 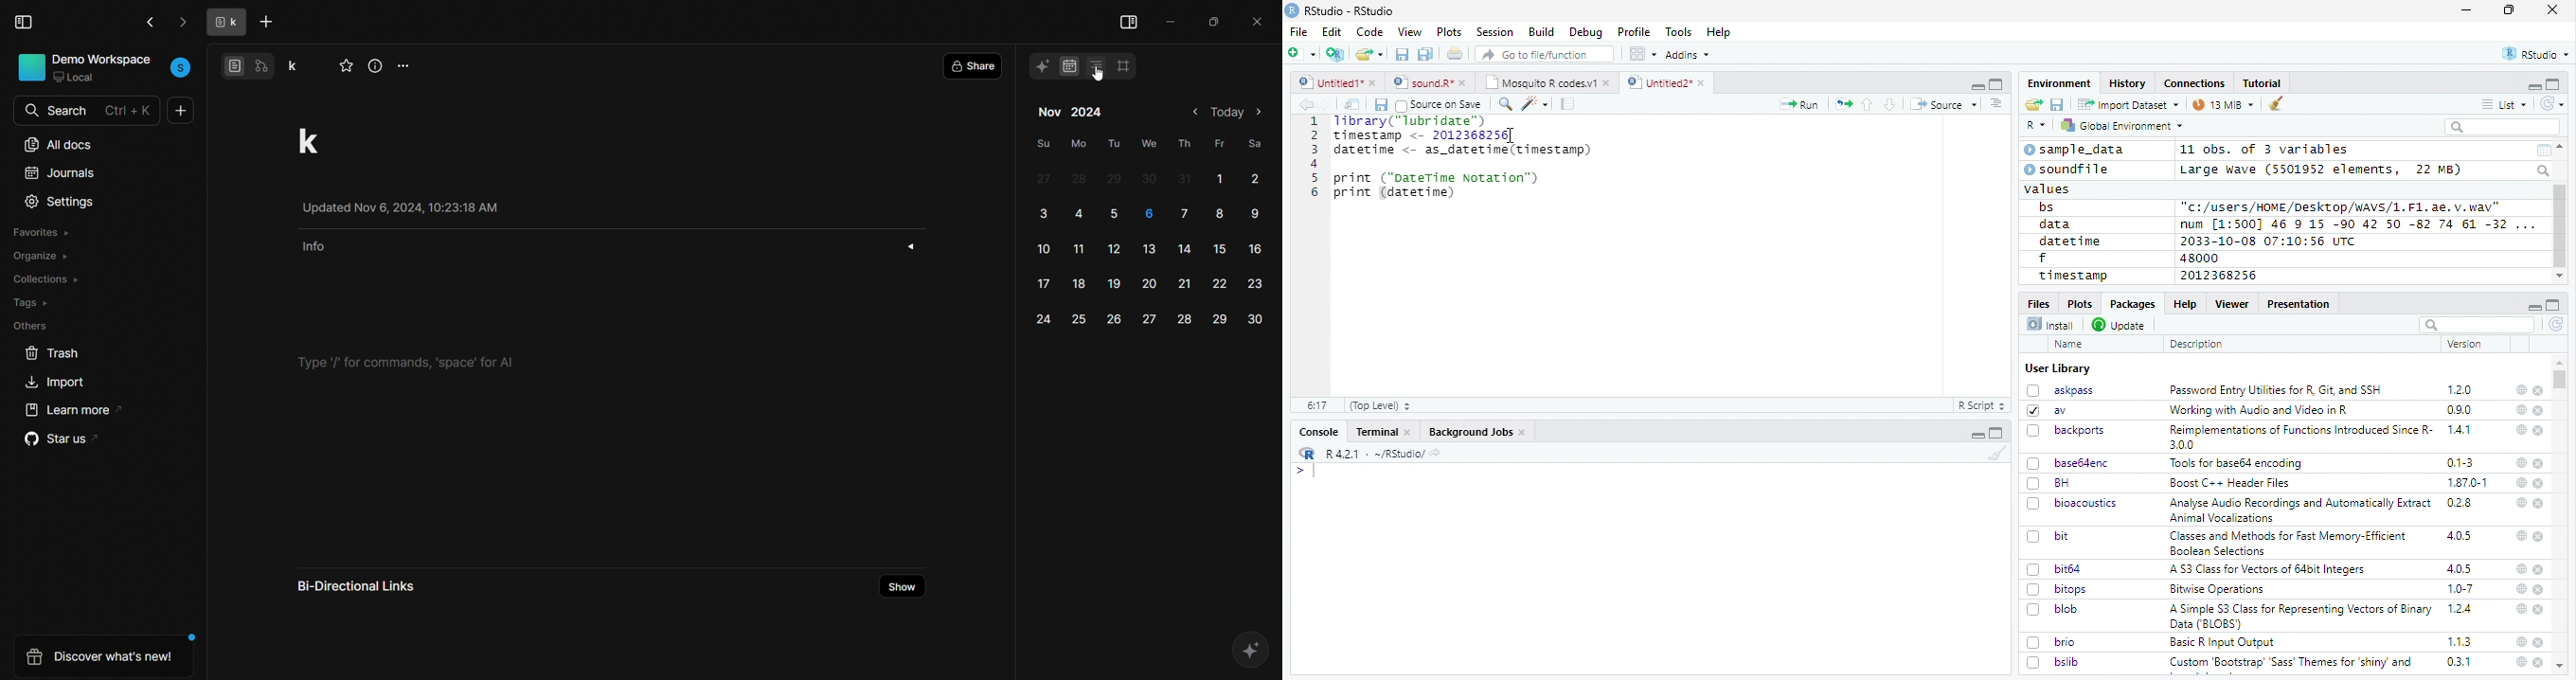 I want to click on user, so click(x=182, y=67).